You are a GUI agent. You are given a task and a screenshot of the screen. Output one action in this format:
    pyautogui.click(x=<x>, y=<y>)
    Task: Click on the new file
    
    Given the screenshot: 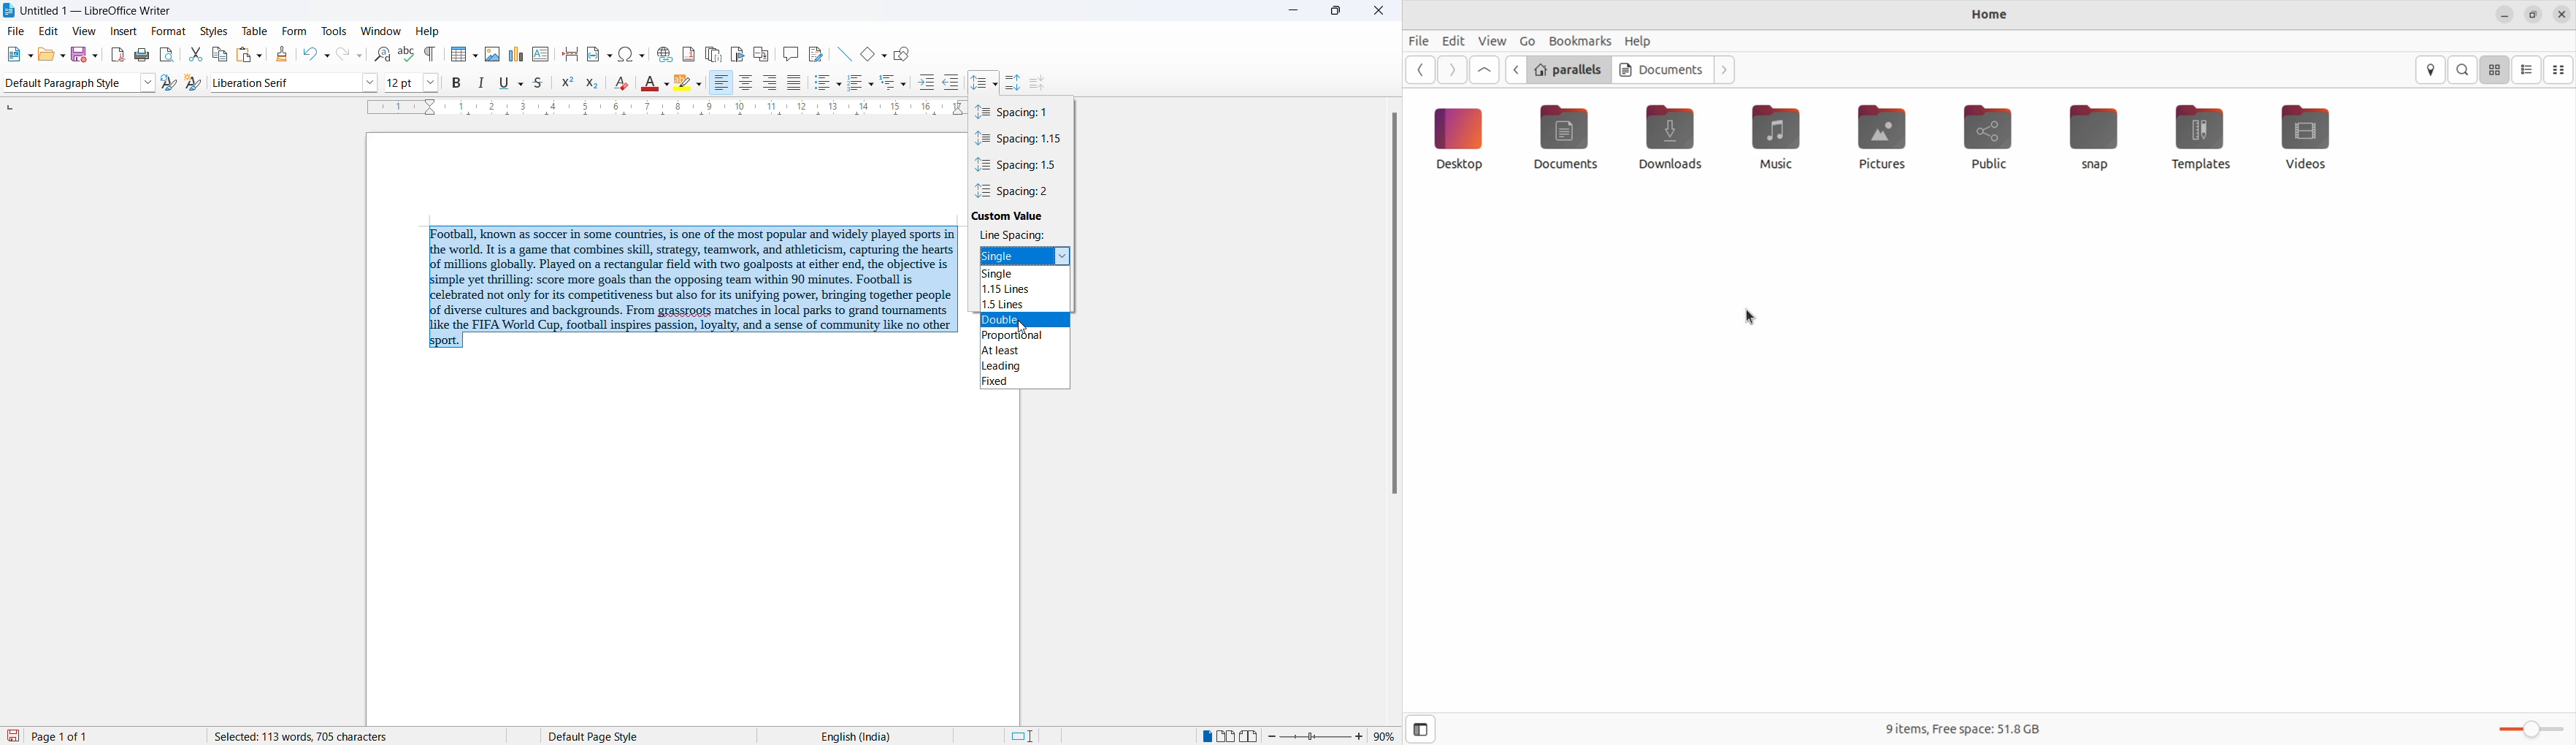 What is the action you would take?
    pyautogui.click(x=10, y=56)
    